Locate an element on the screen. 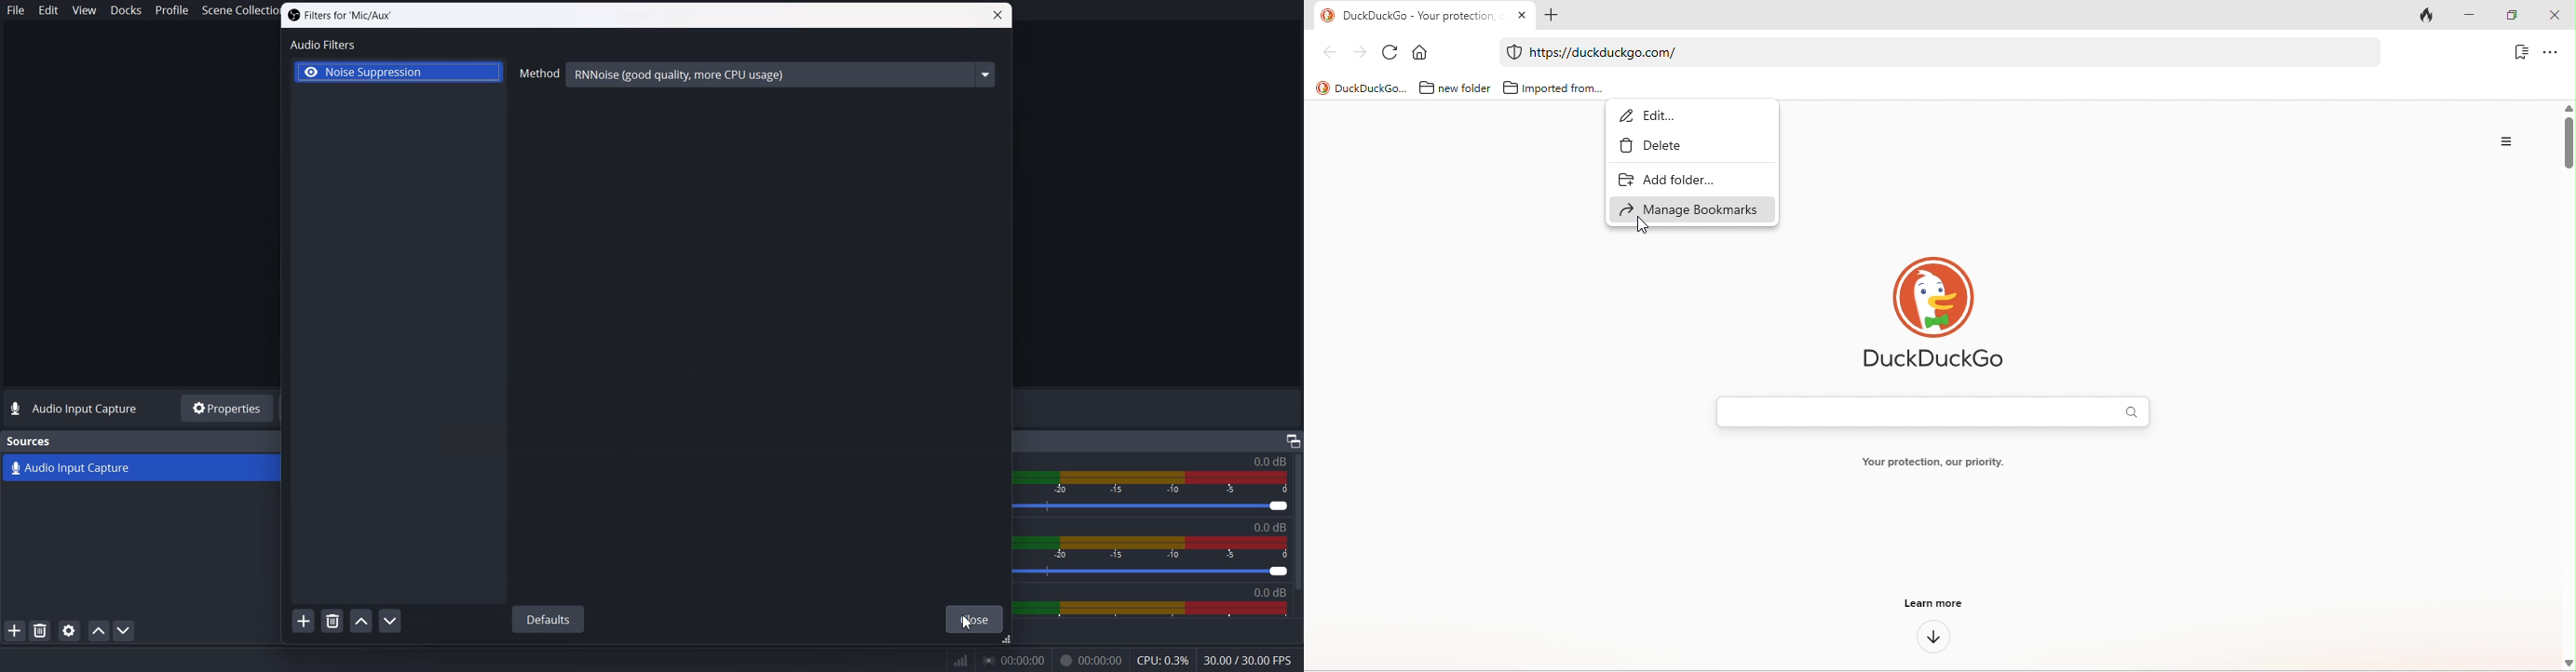 This screenshot has width=2576, height=672.  is located at coordinates (1293, 440).